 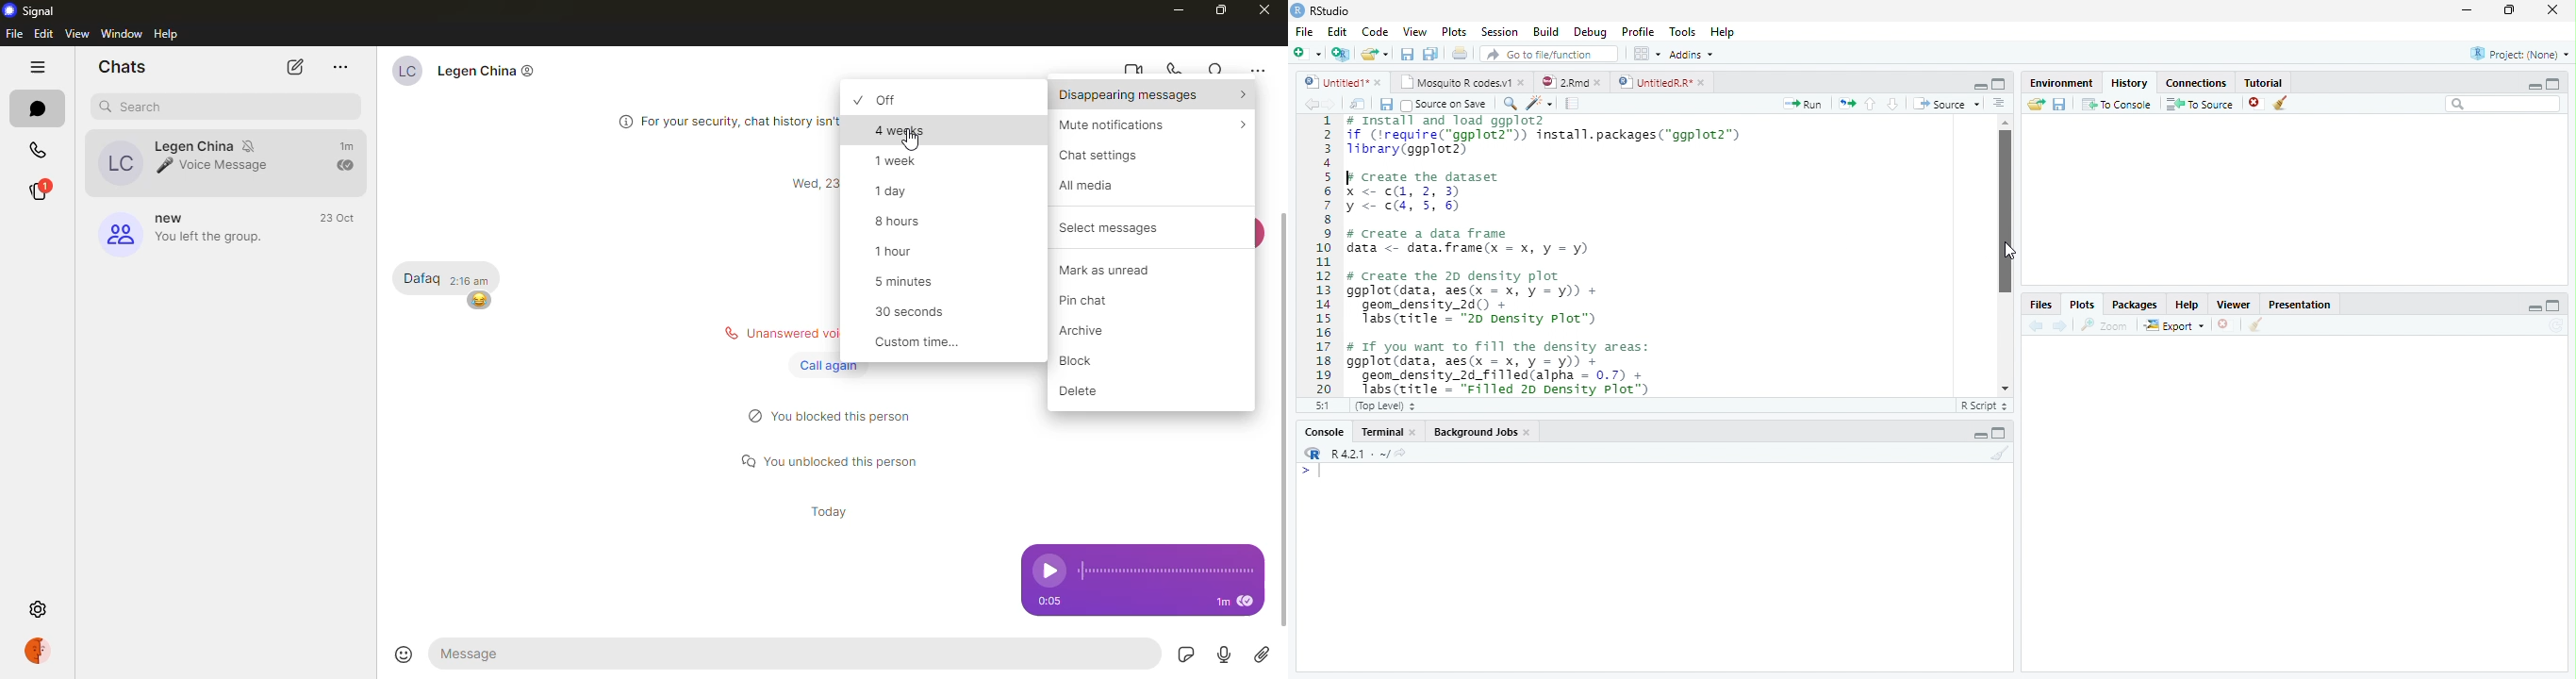 I want to click on close, so click(x=2224, y=324).